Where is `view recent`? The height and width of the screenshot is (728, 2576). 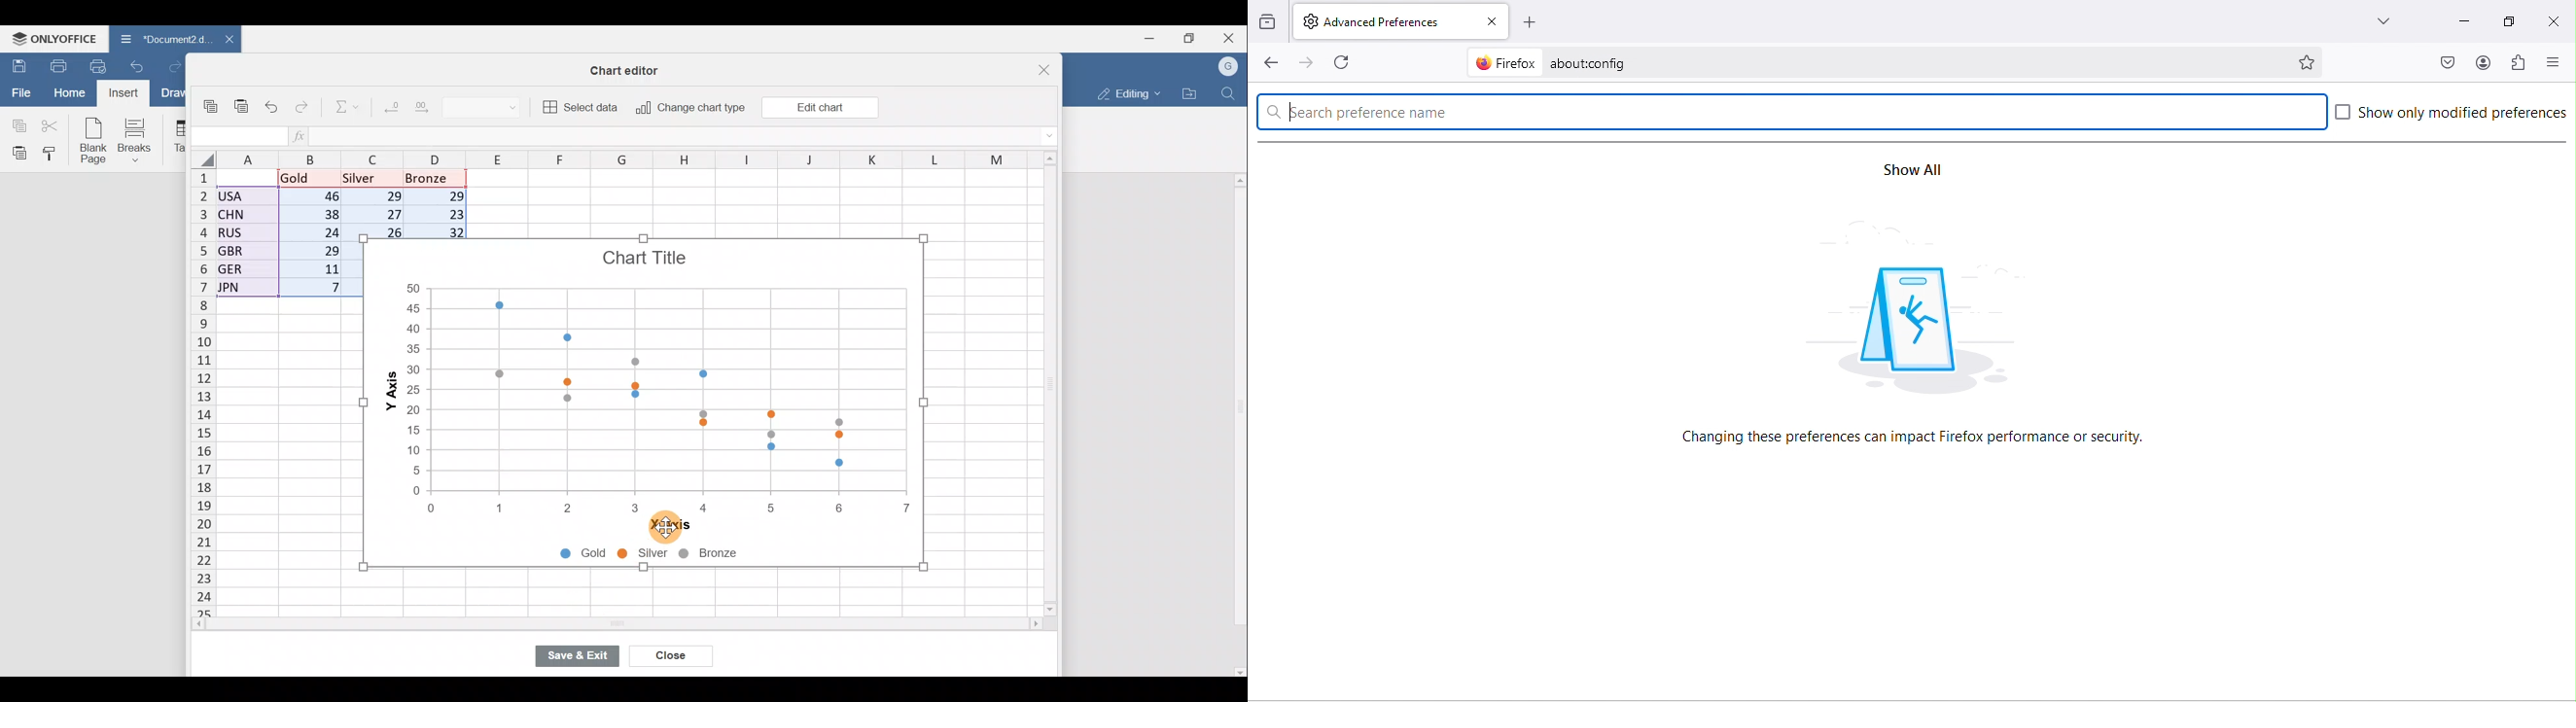
view recent is located at coordinates (1269, 22).